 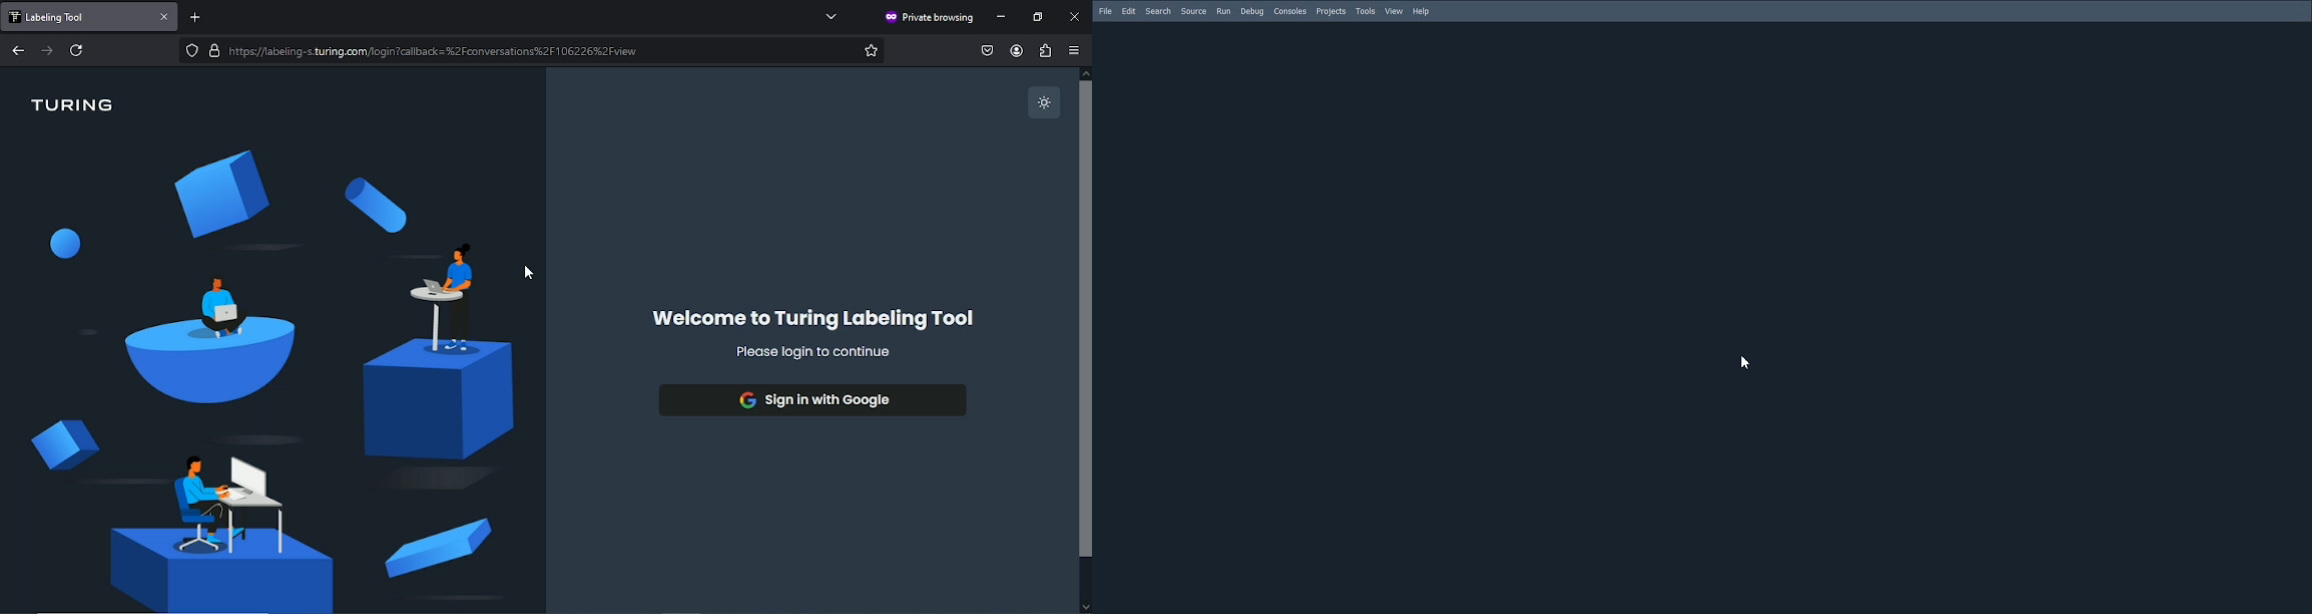 I want to click on View, so click(x=1395, y=11).